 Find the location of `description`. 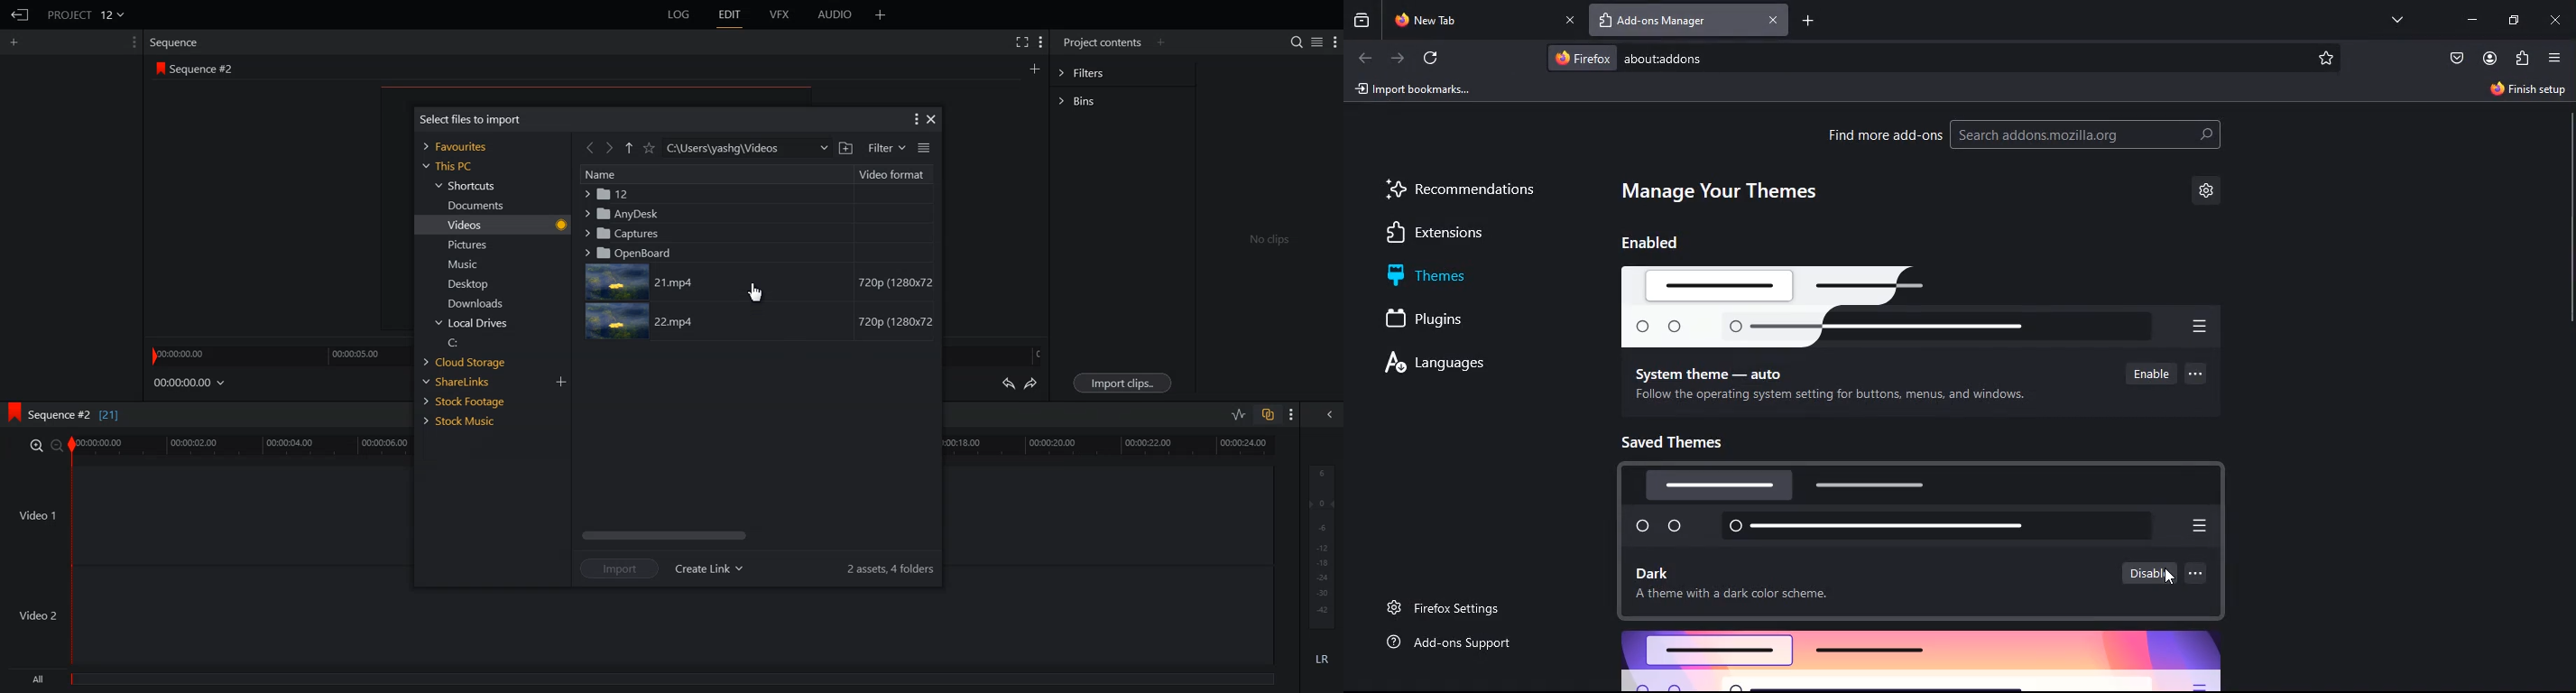

description is located at coordinates (1740, 598).